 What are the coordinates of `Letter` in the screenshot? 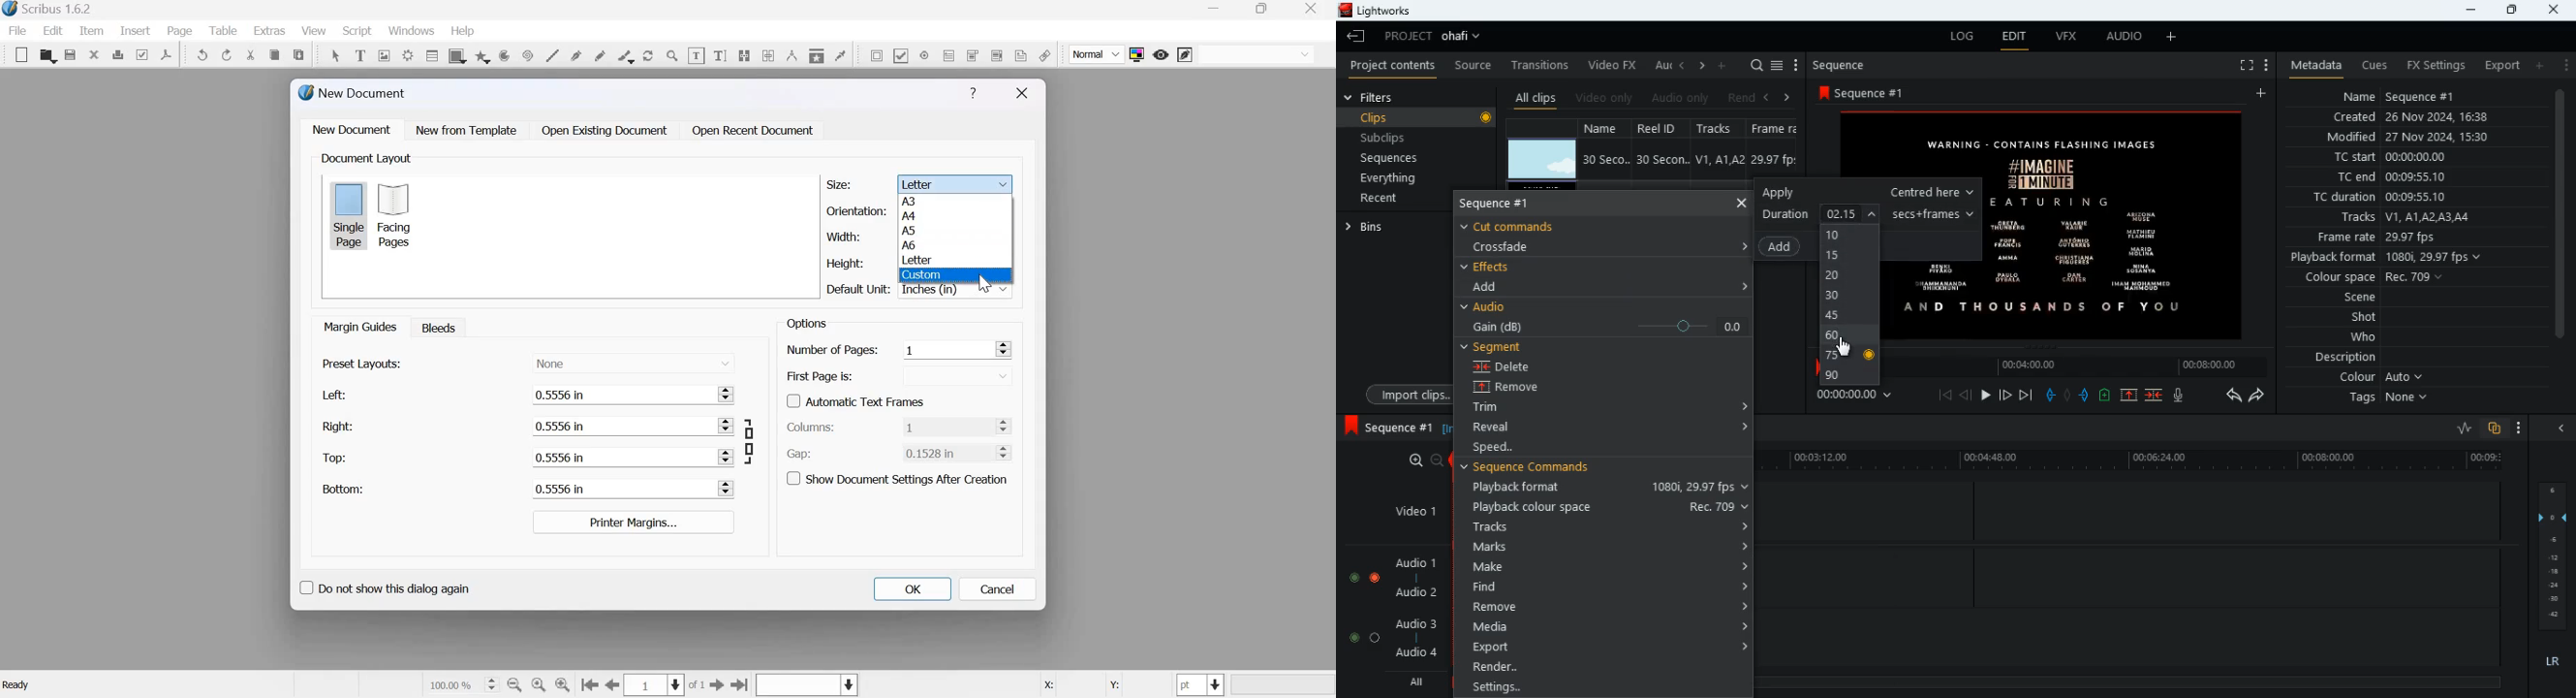 It's located at (918, 259).